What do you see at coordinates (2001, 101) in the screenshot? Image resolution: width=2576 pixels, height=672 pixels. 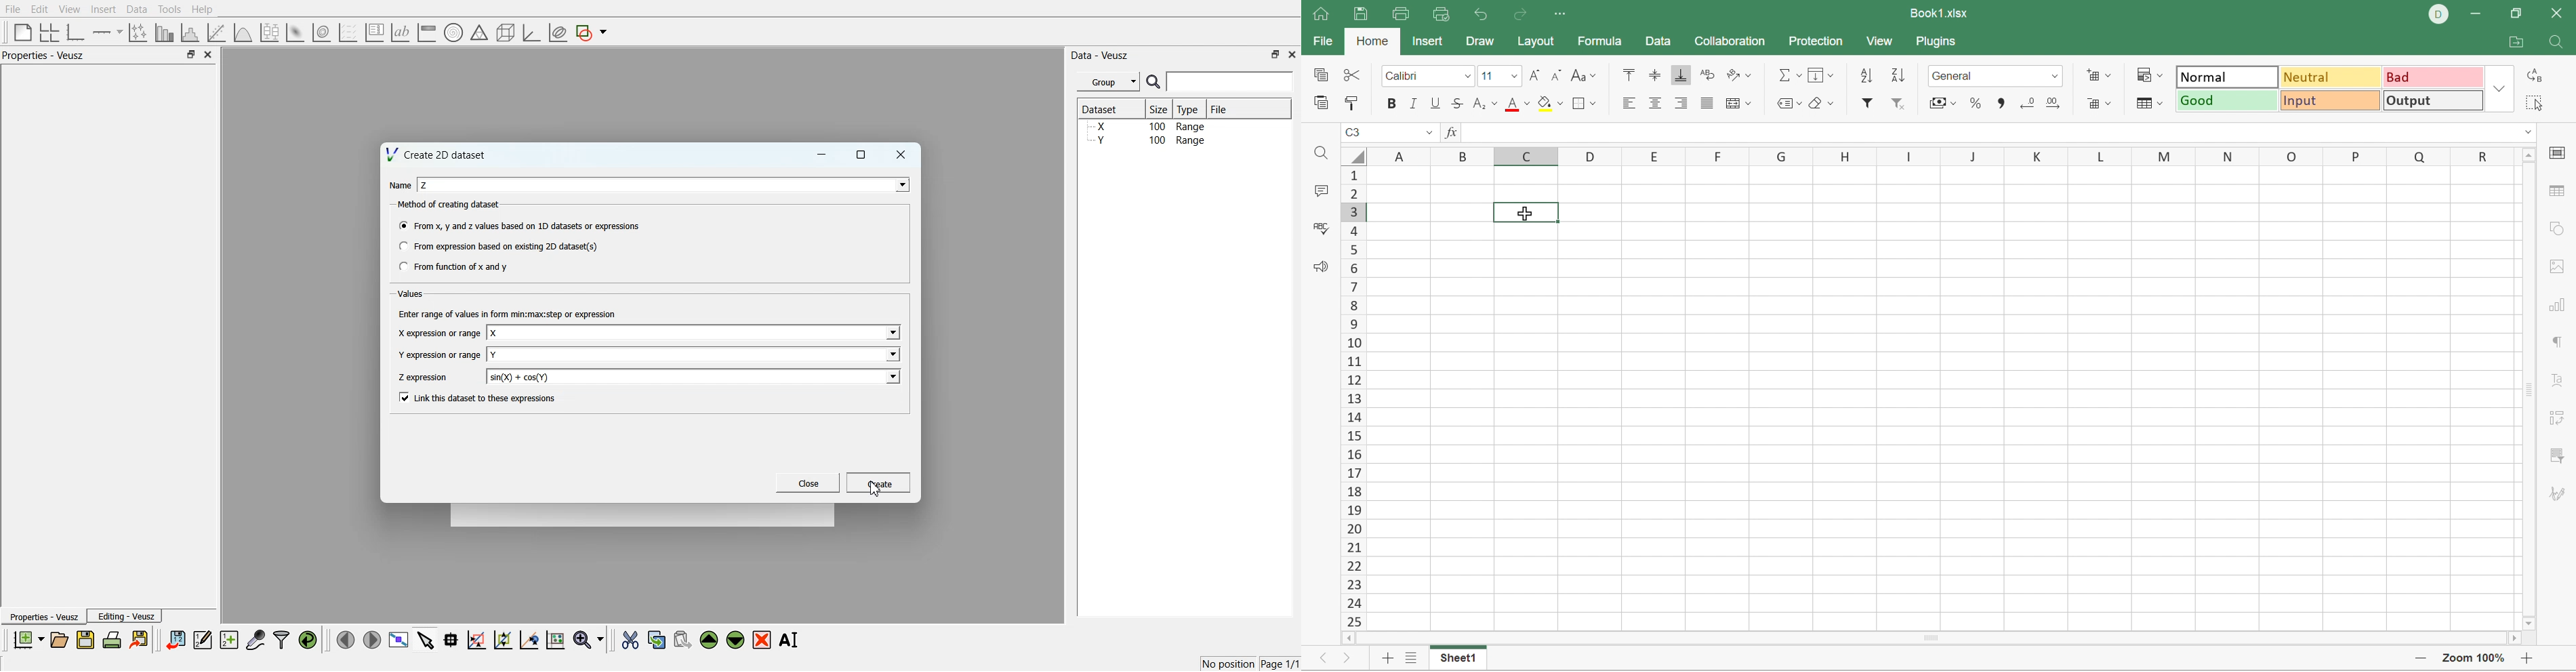 I see `Comma style` at bounding box center [2001, 101].